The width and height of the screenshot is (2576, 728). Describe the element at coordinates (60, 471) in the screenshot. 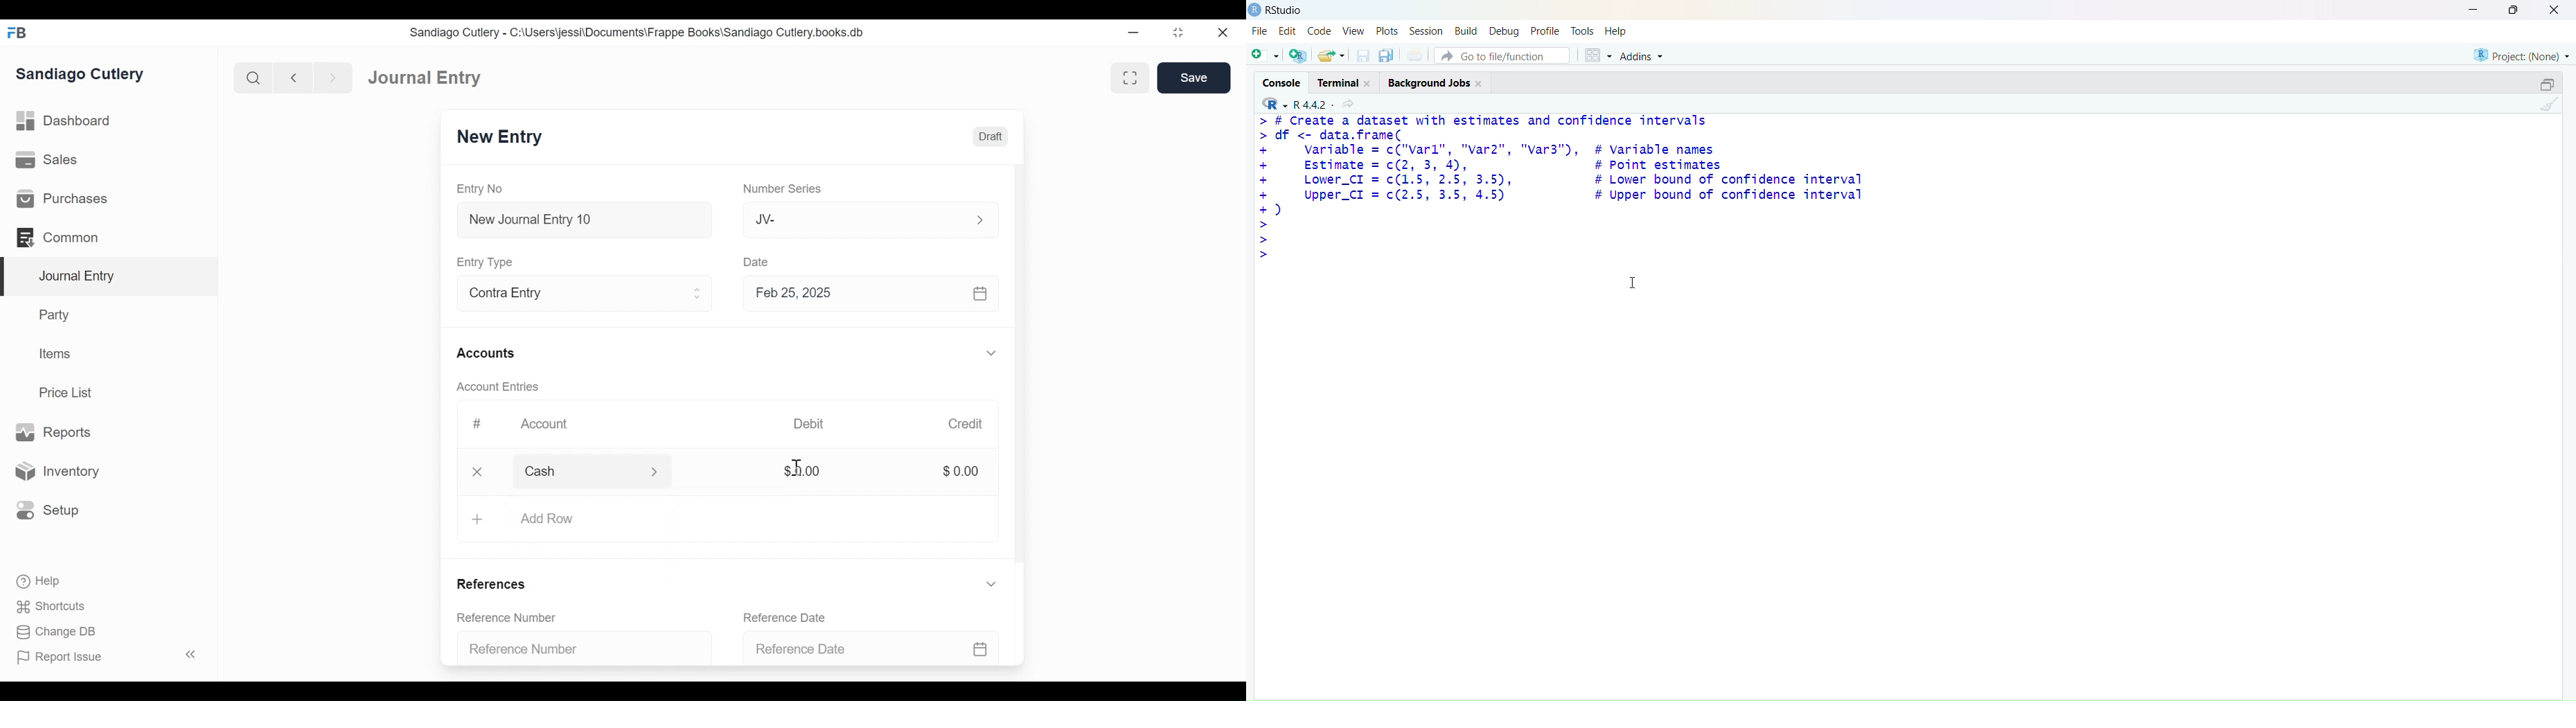

I see `Inventory` at that location.